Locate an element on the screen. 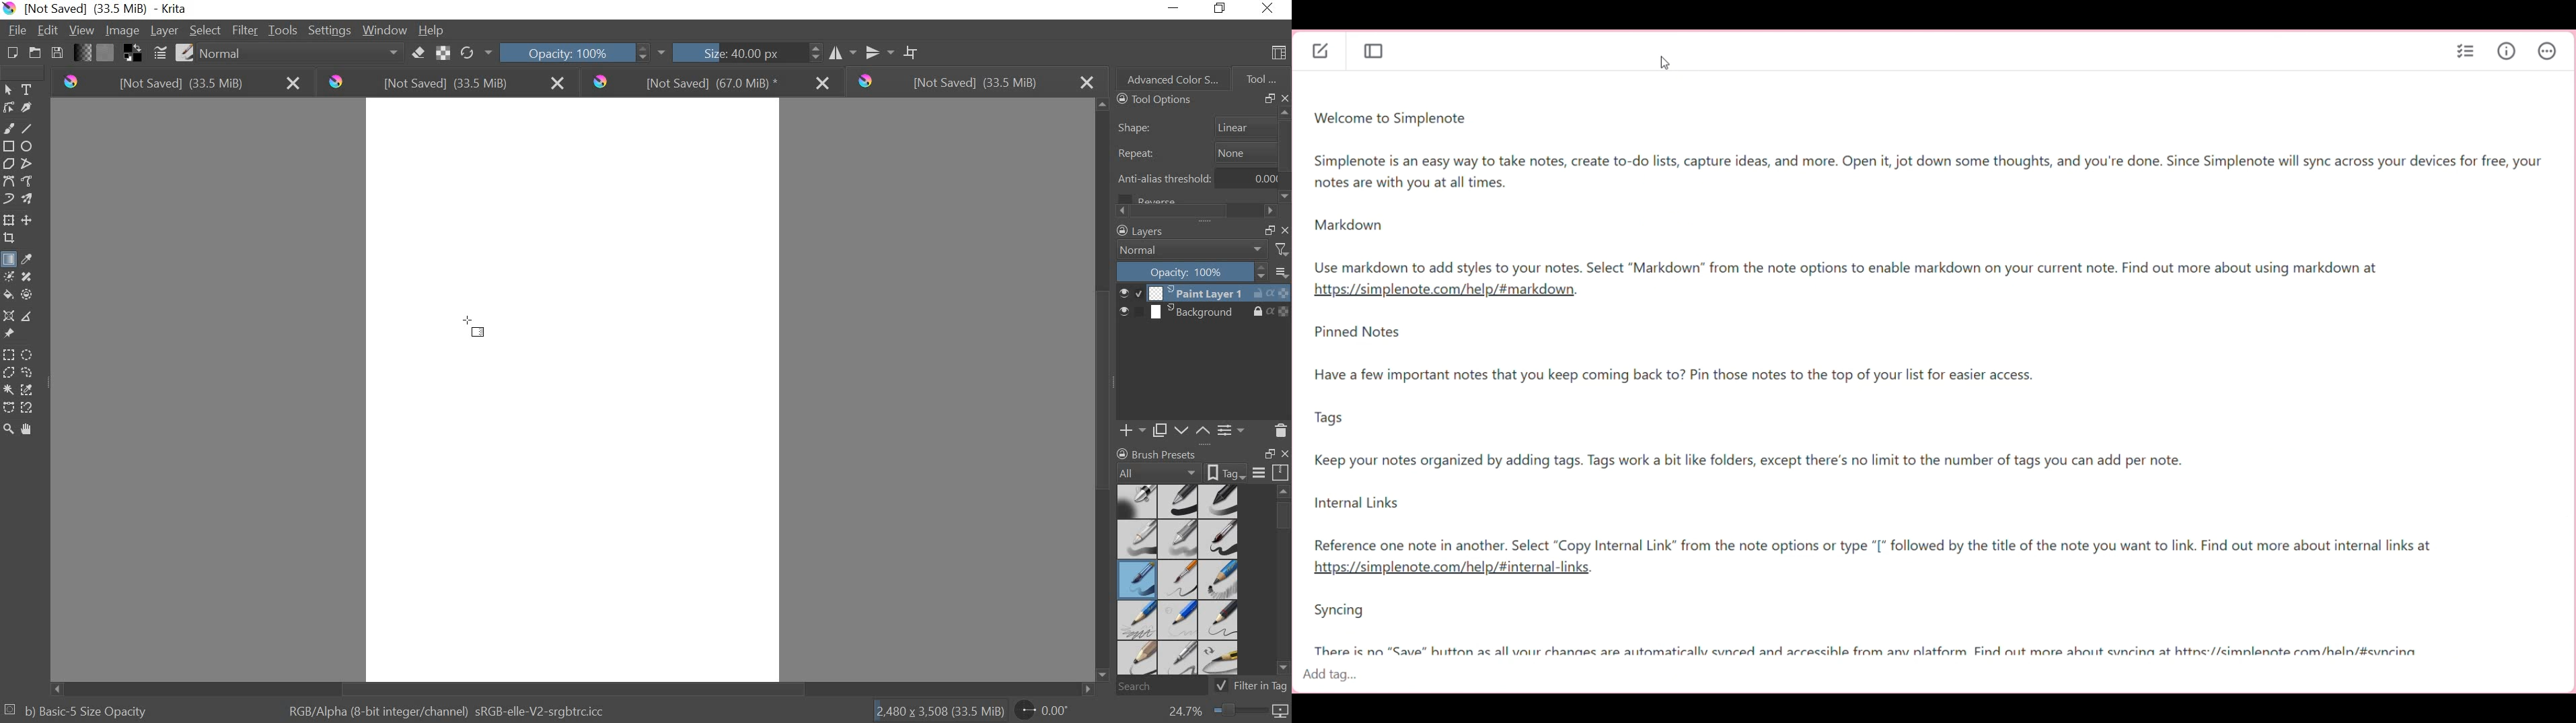 The height and width of the screenshot is (728, 2576). OPEN AN EXISTING DOCUMENT is located at coordinates (32, 54).